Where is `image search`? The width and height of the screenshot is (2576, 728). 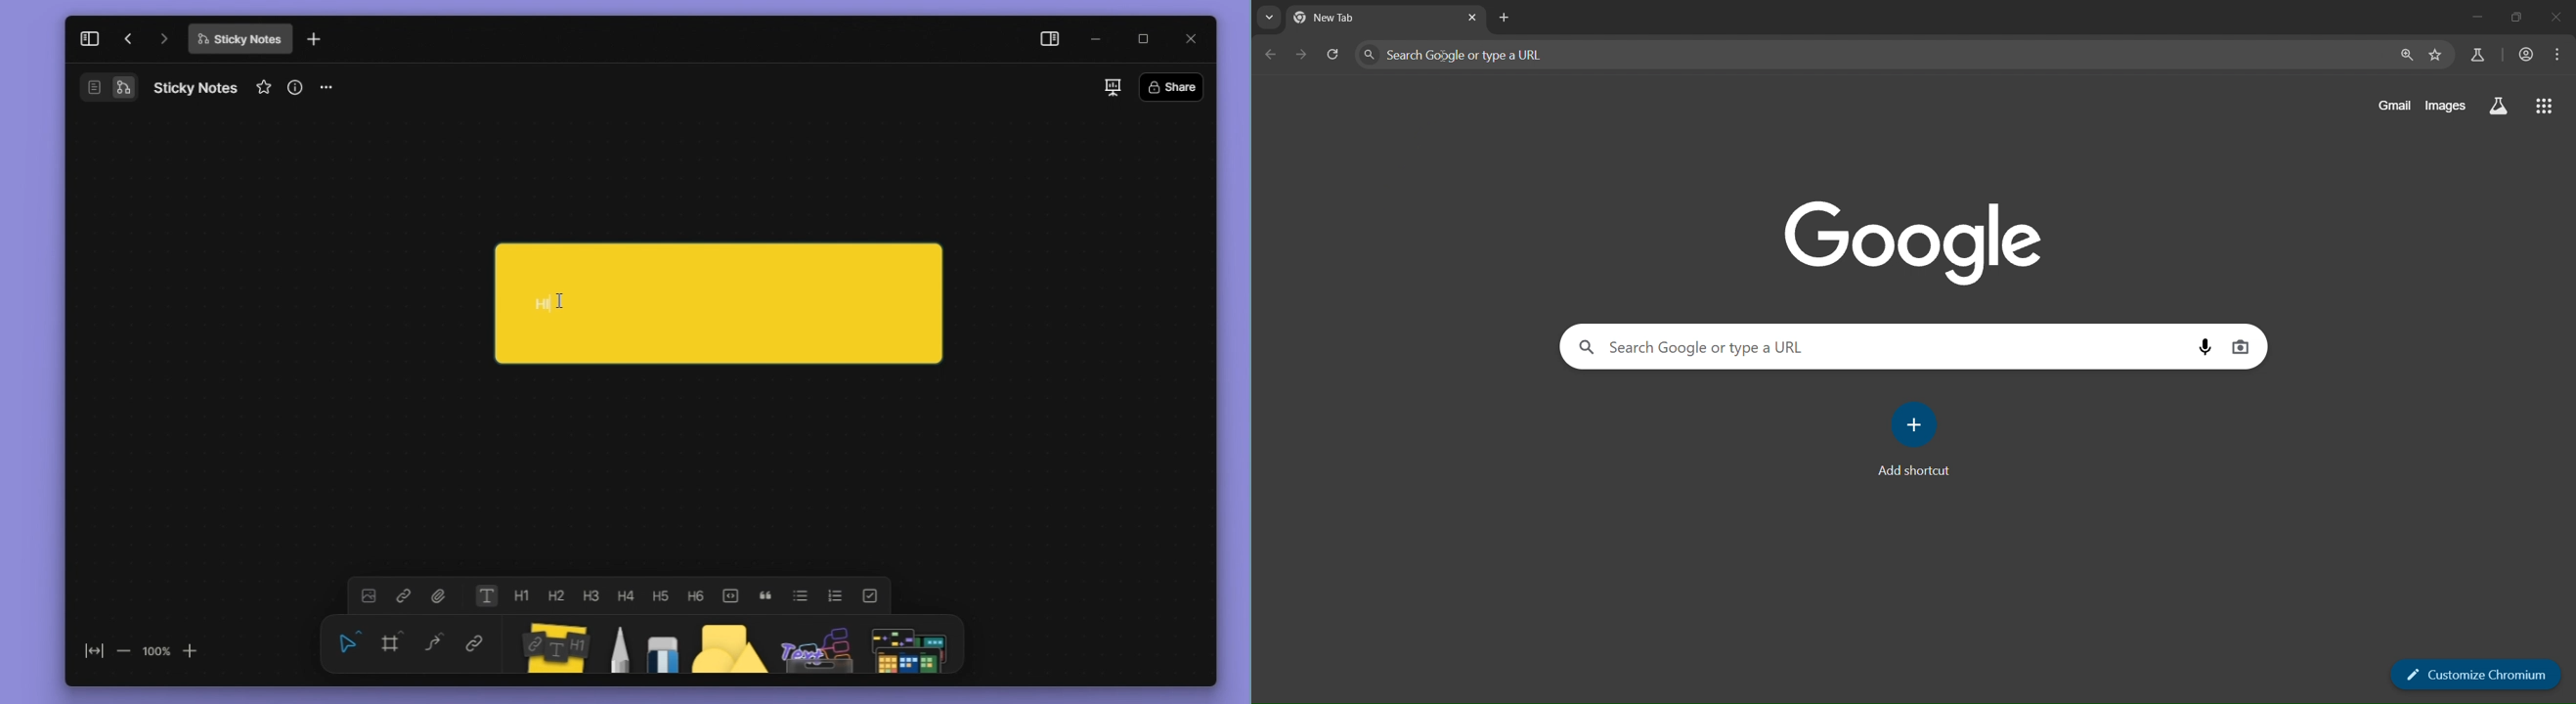 image search is located at coordinates (2208, 349).